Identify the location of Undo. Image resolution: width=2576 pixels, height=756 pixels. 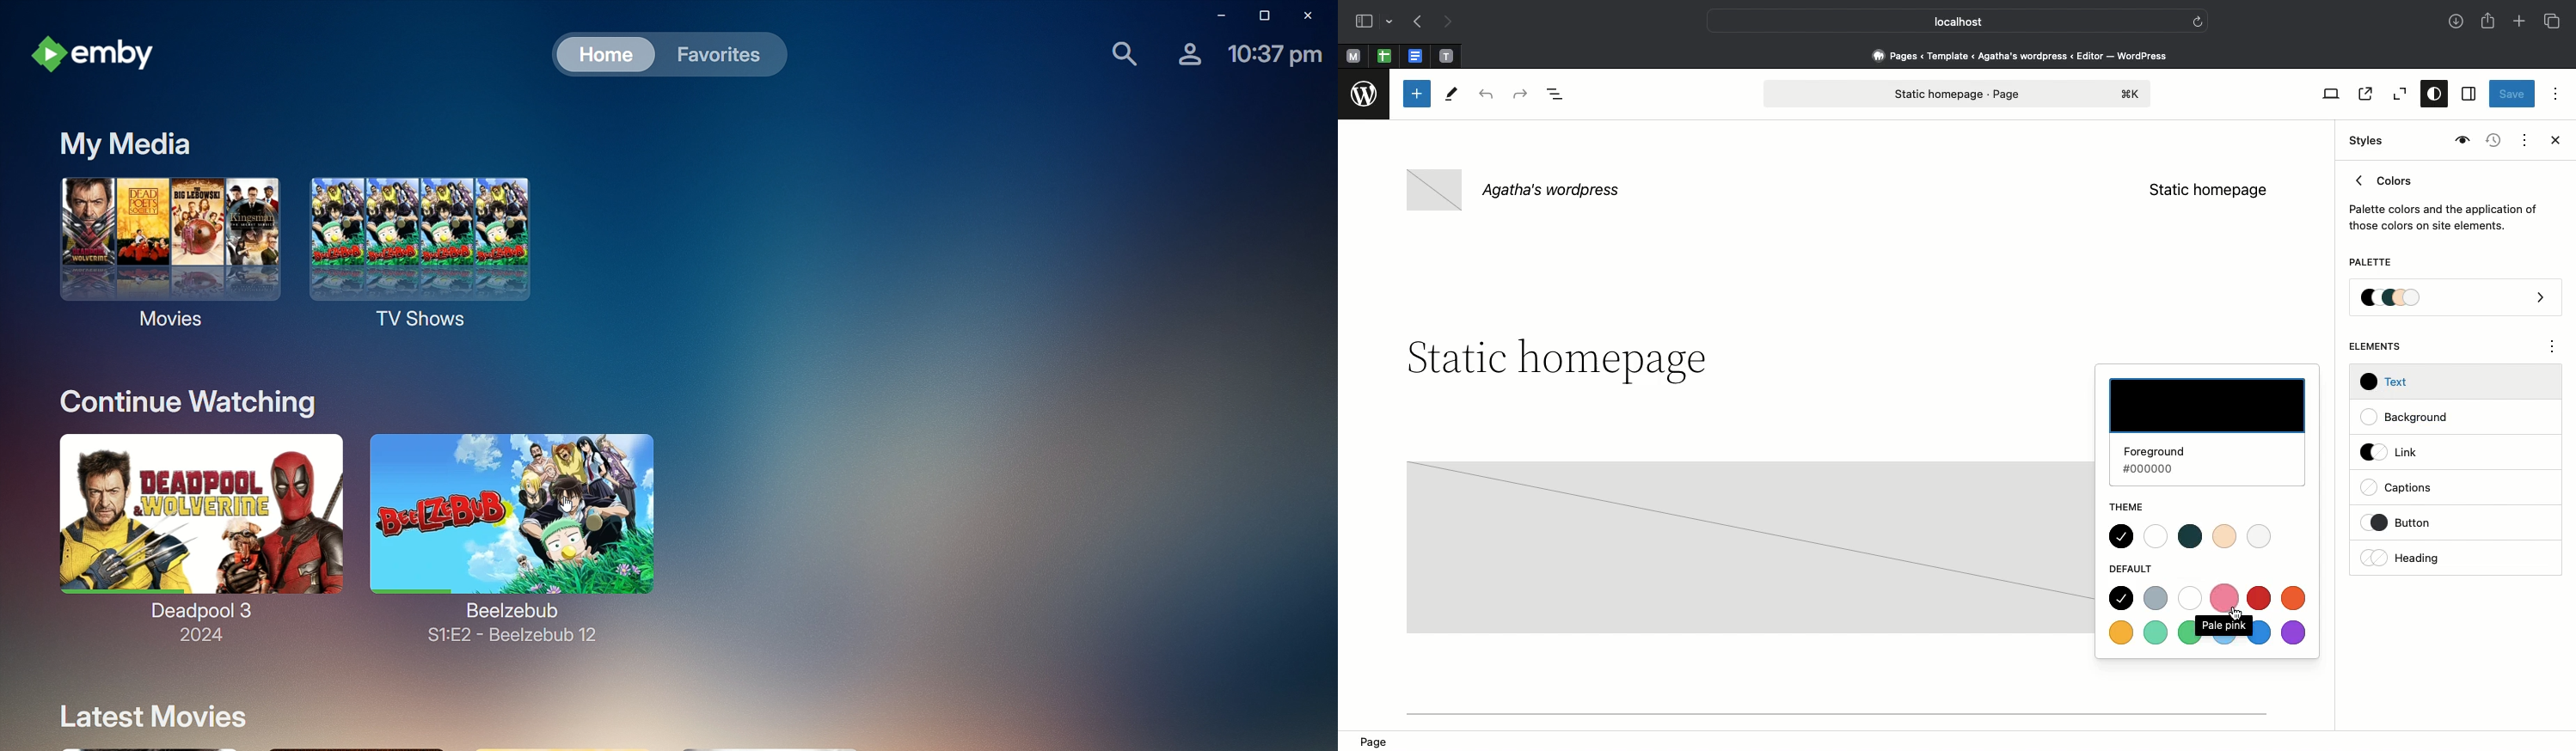
(1486, 95).